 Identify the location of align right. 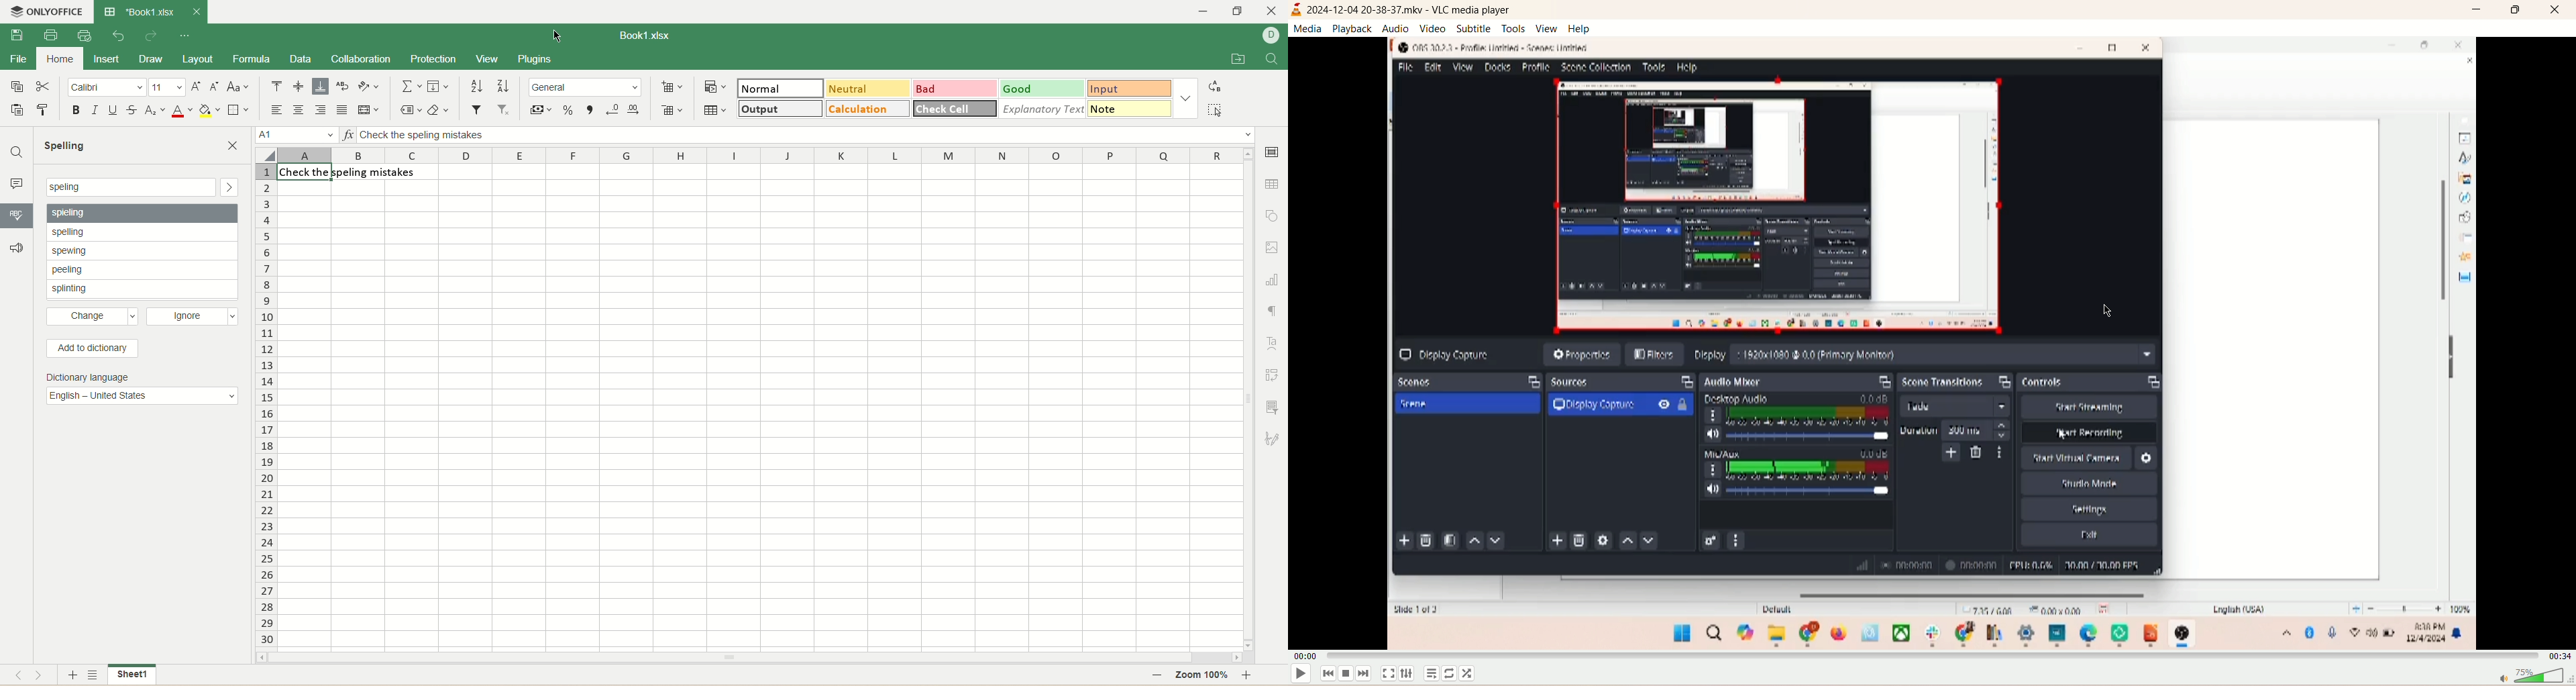
(321, 109).